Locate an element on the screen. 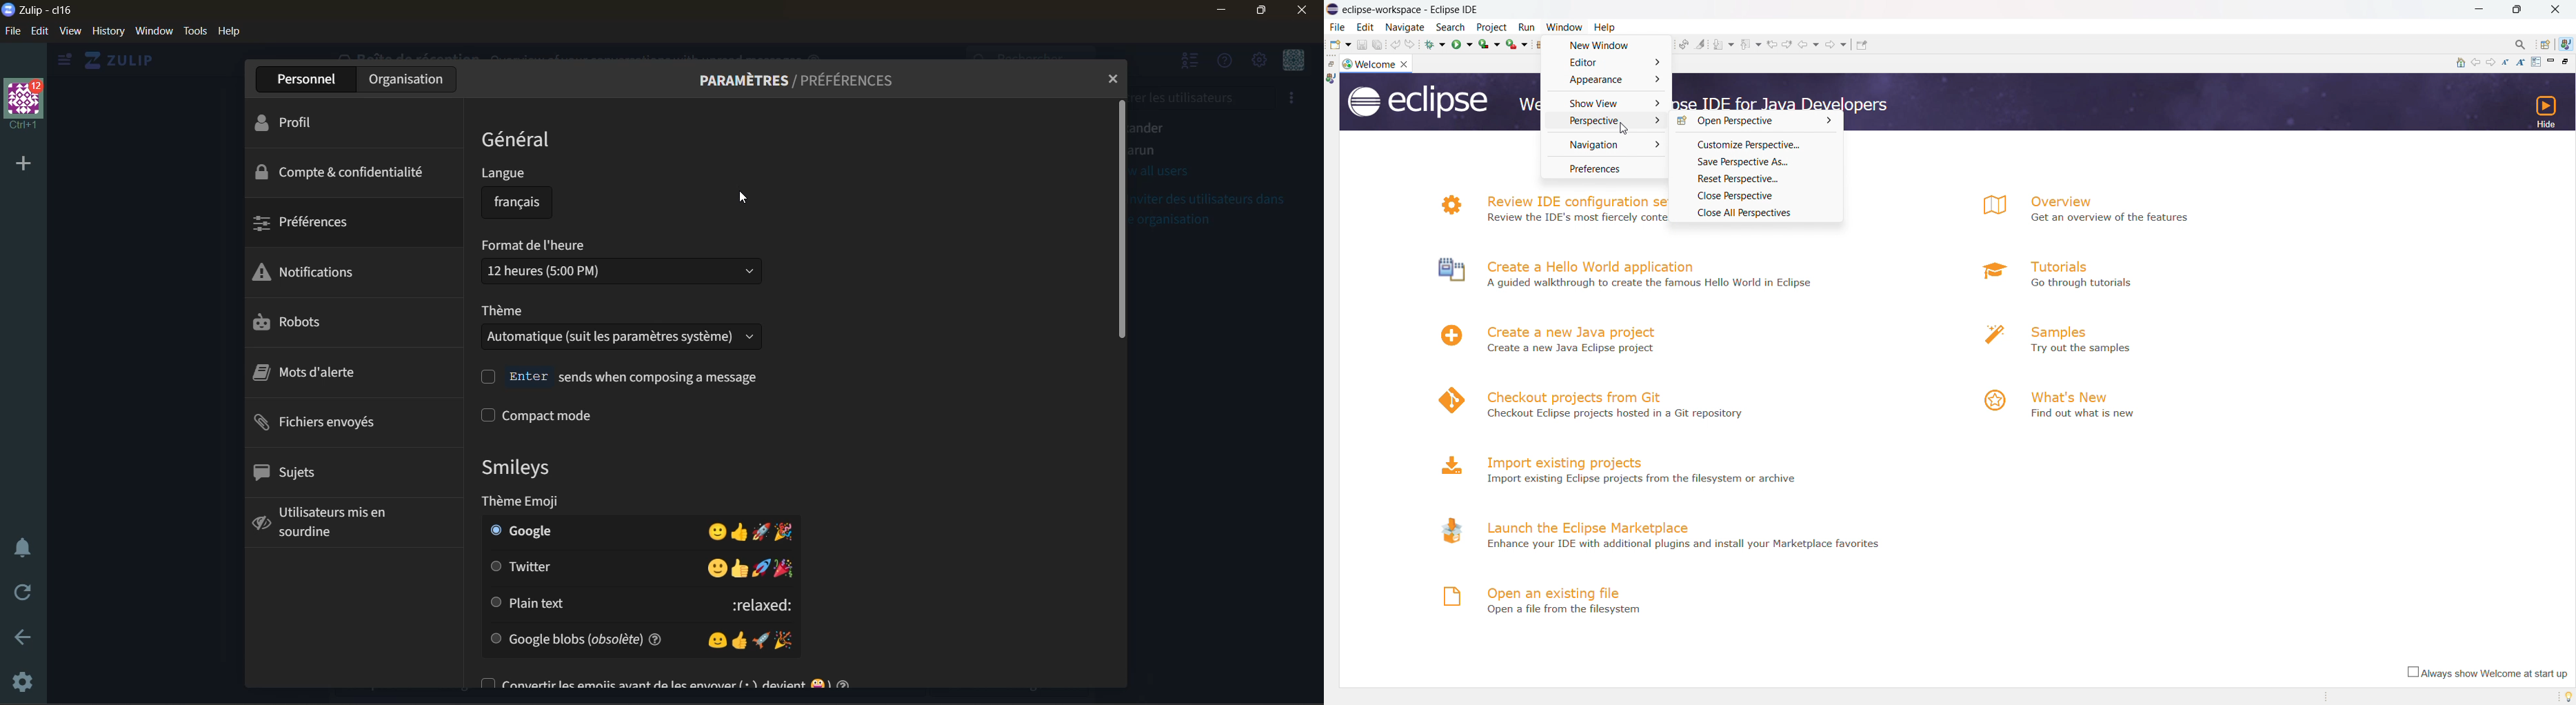  theme is located at coordinates (623, 329).